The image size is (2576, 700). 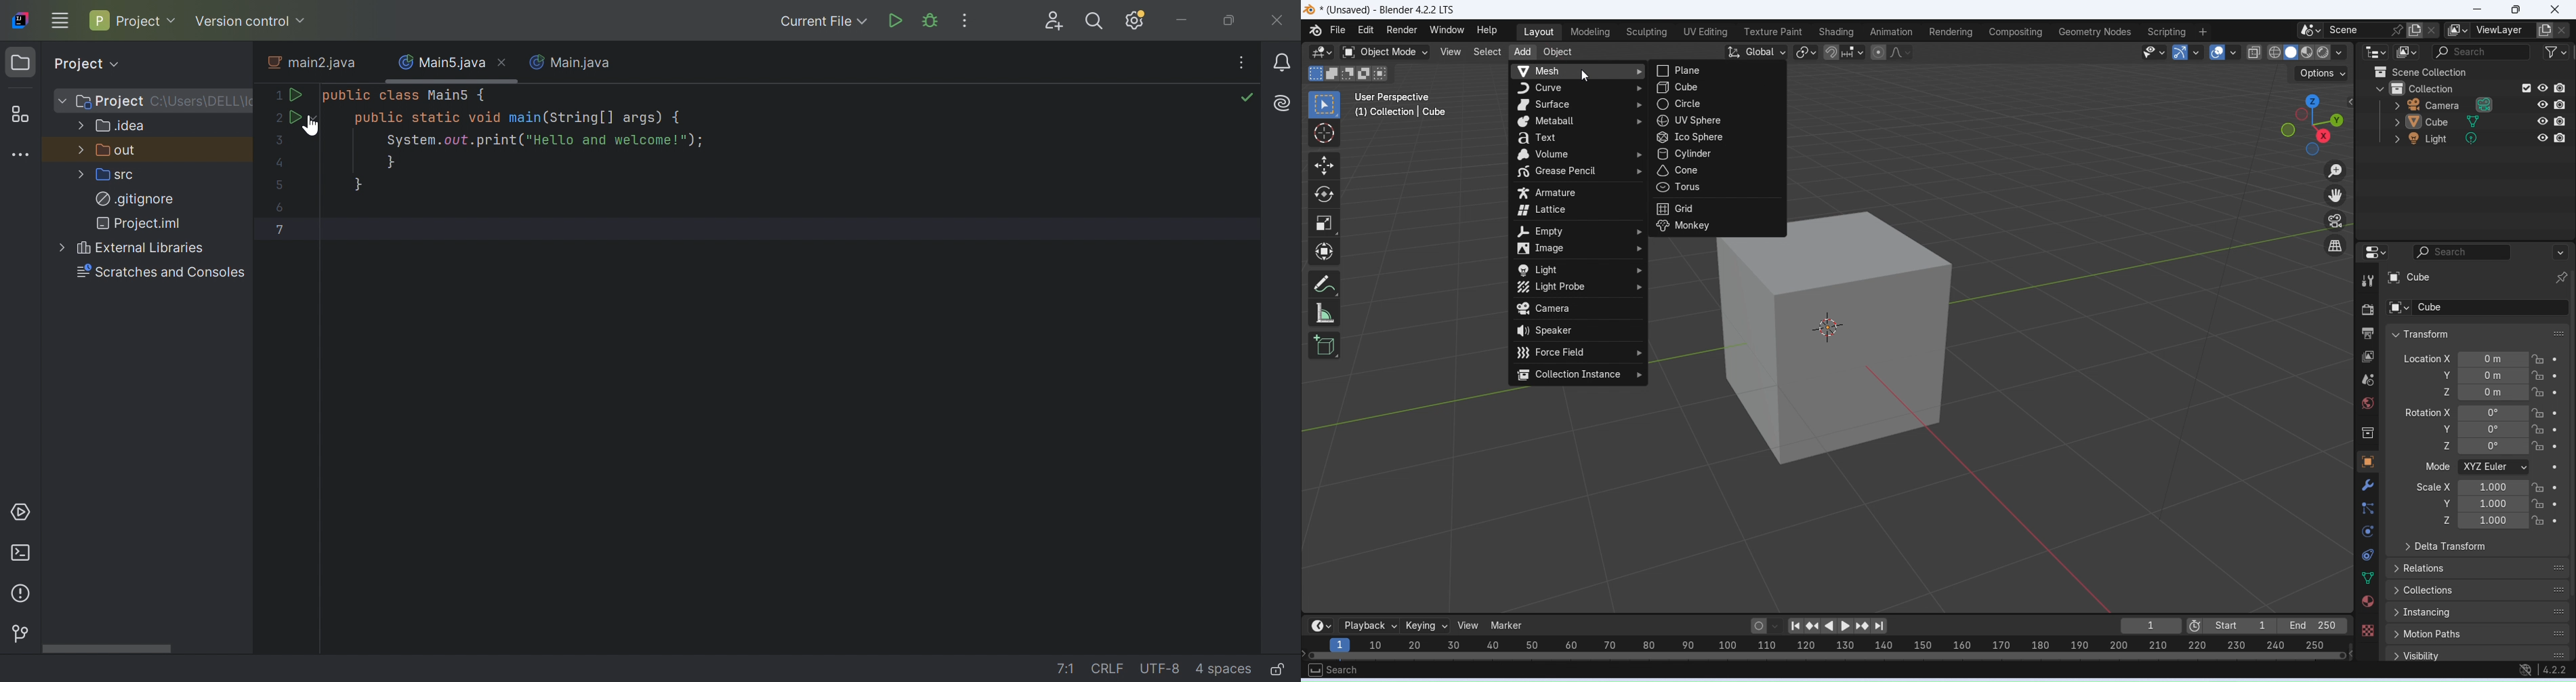 I want to click on View, so click(x=1451, y=51).